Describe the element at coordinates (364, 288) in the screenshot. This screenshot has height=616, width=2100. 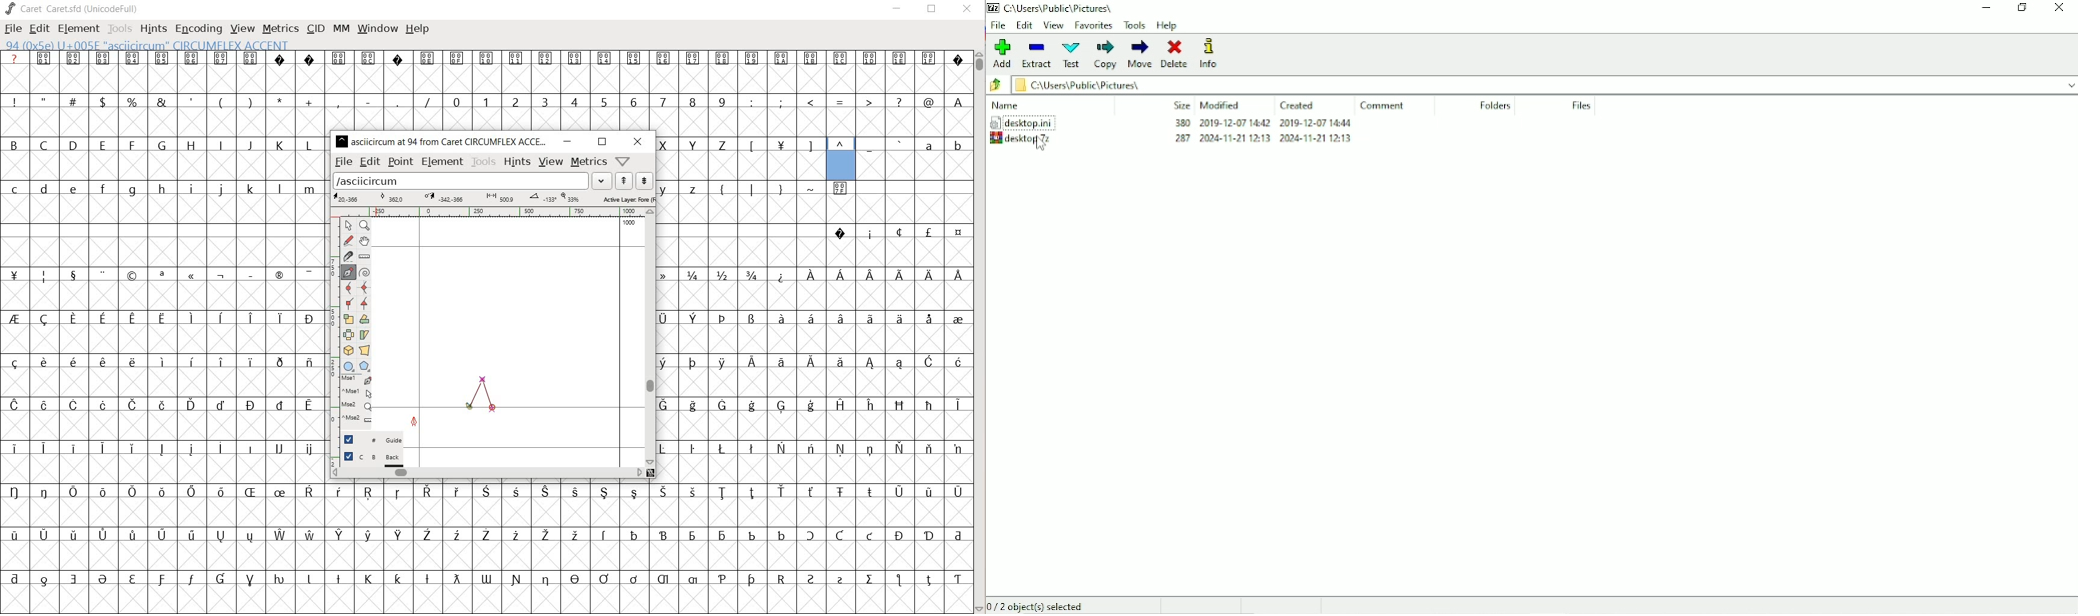
I see `add a curve point always either horizontal or vertical` at that location.